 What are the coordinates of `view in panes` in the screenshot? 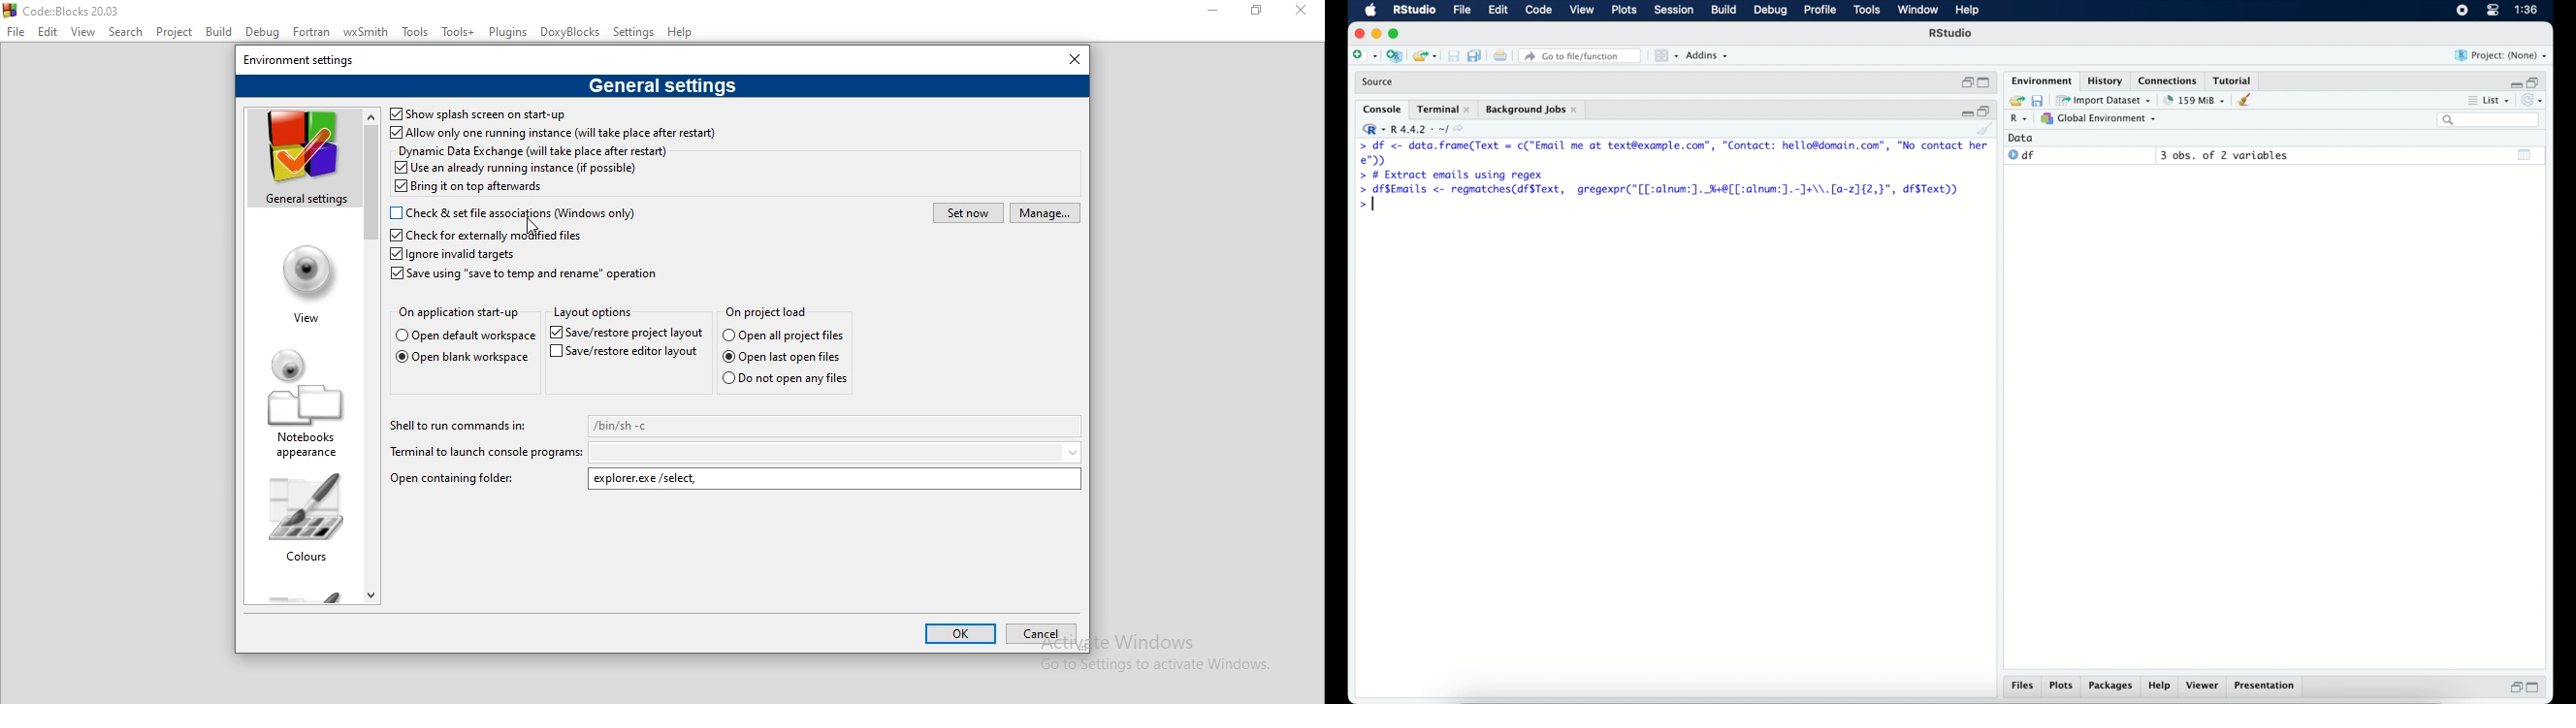 It's located at (1665, 56).